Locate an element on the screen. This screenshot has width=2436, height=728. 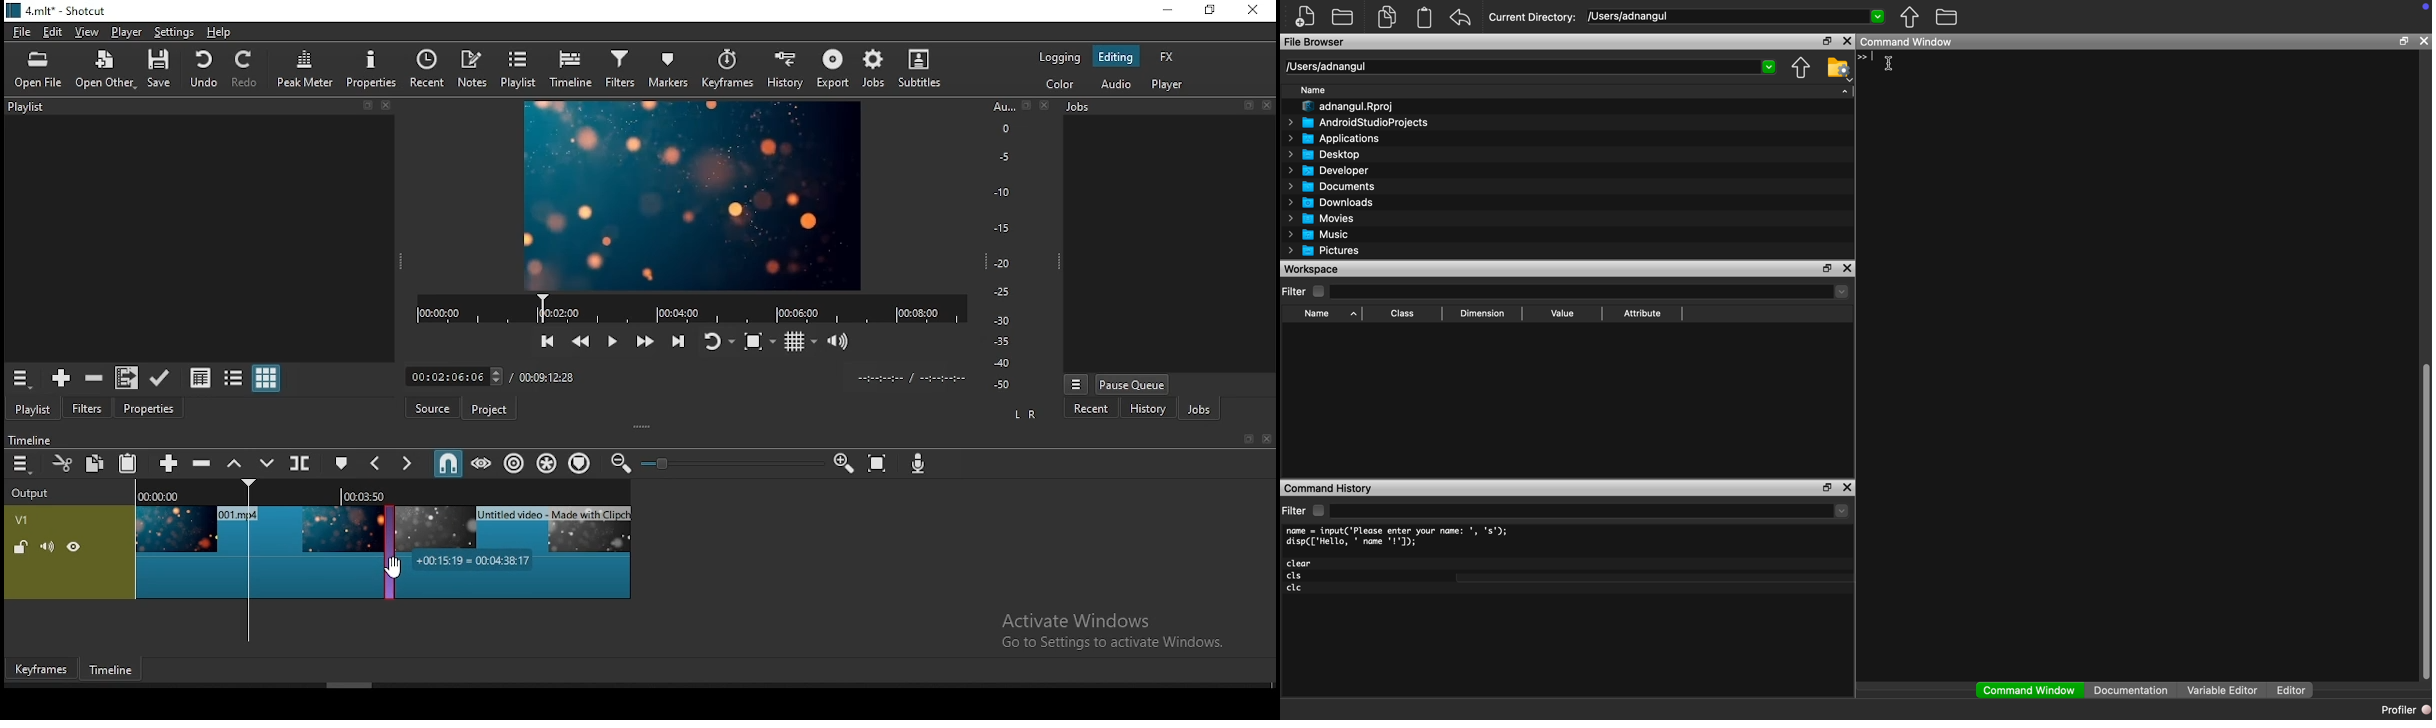
mouse pointer is located at coordinates (396, 570).